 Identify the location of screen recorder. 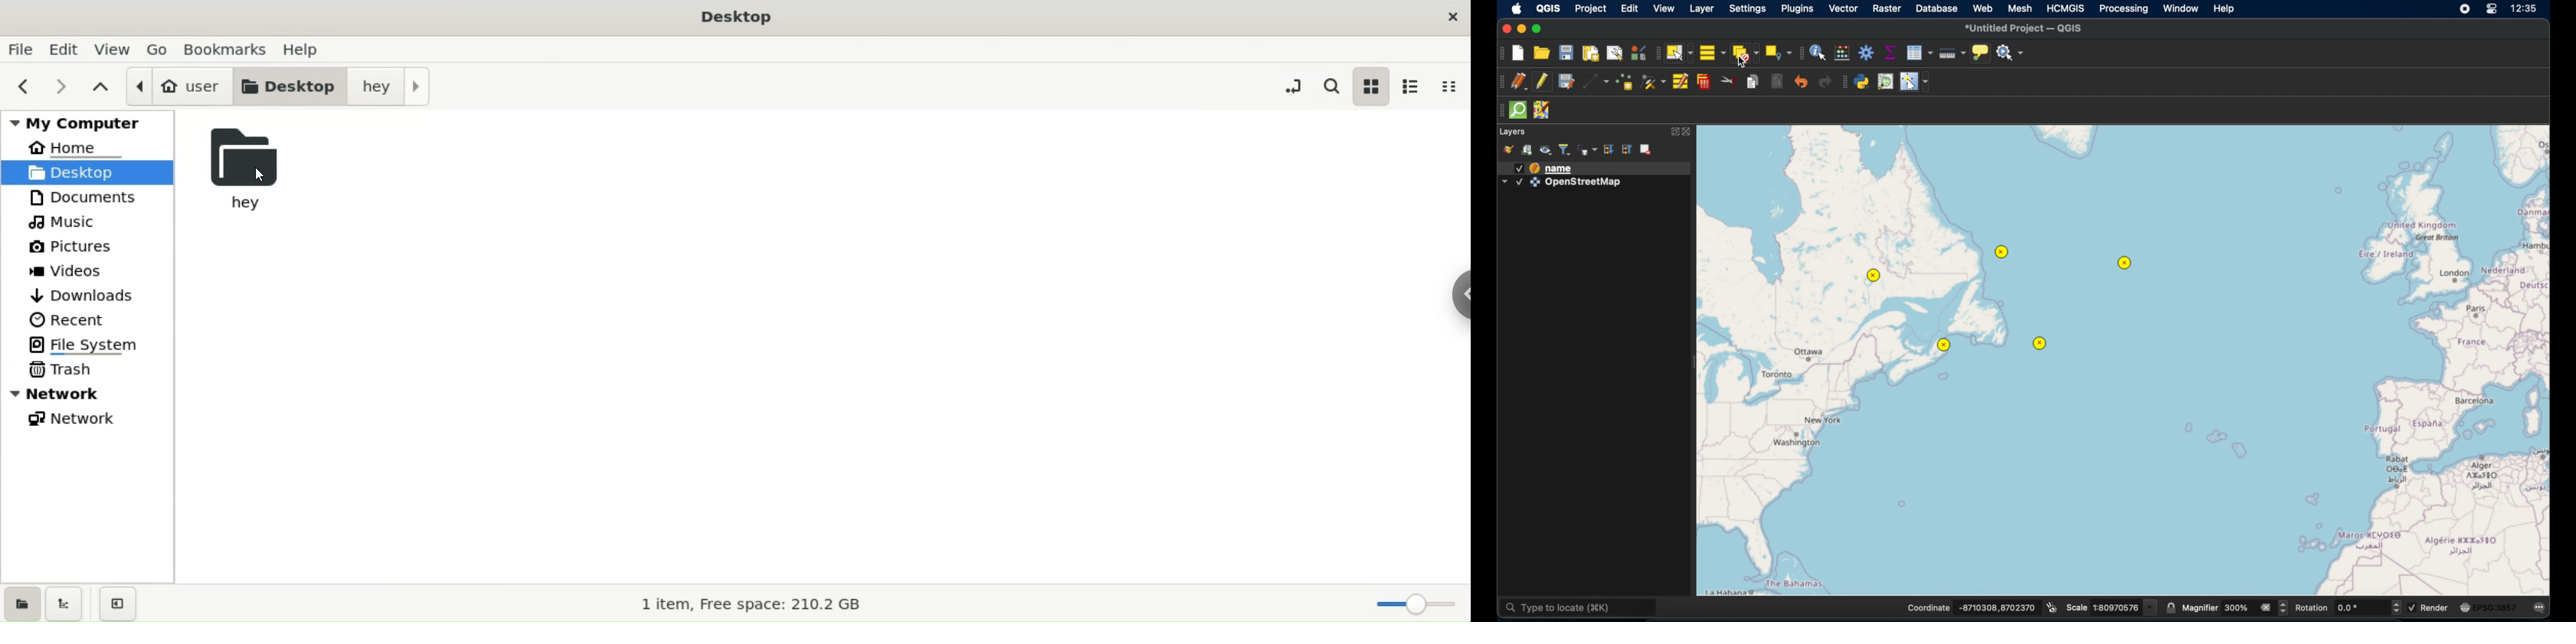
(2465, 10).